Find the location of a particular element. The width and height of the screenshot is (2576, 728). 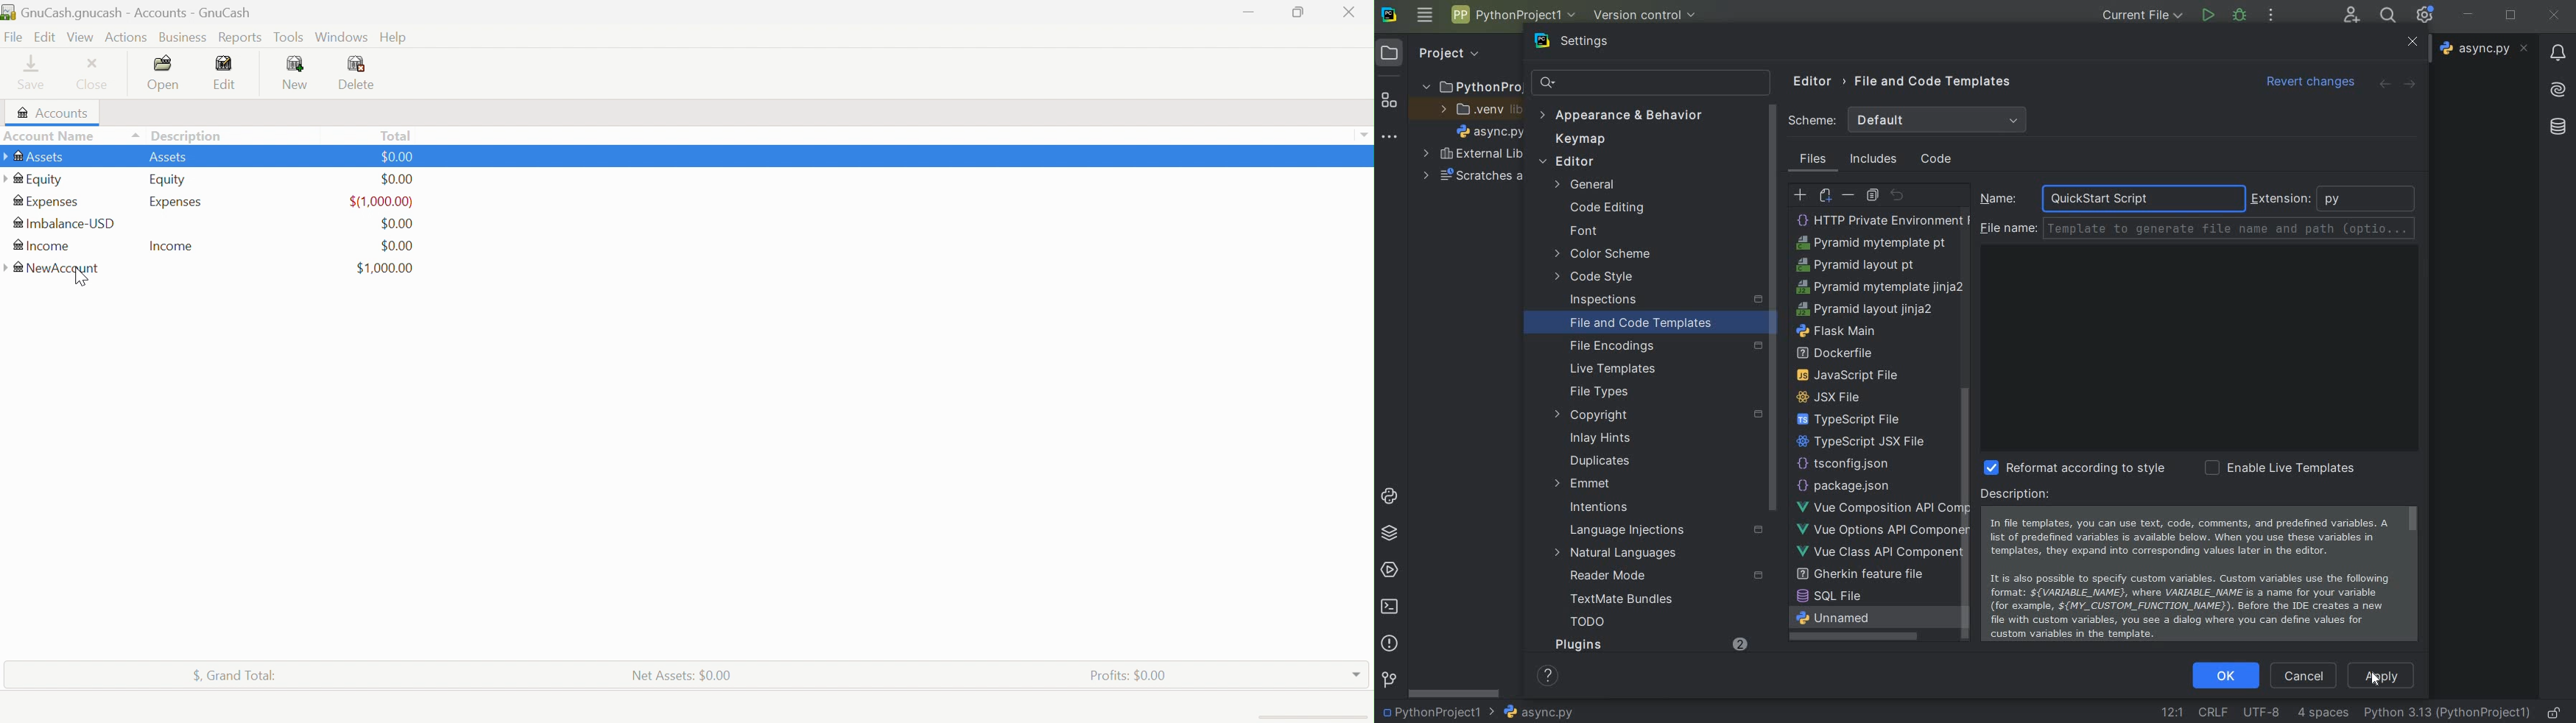

Close is located at coordinates (1354, 11).